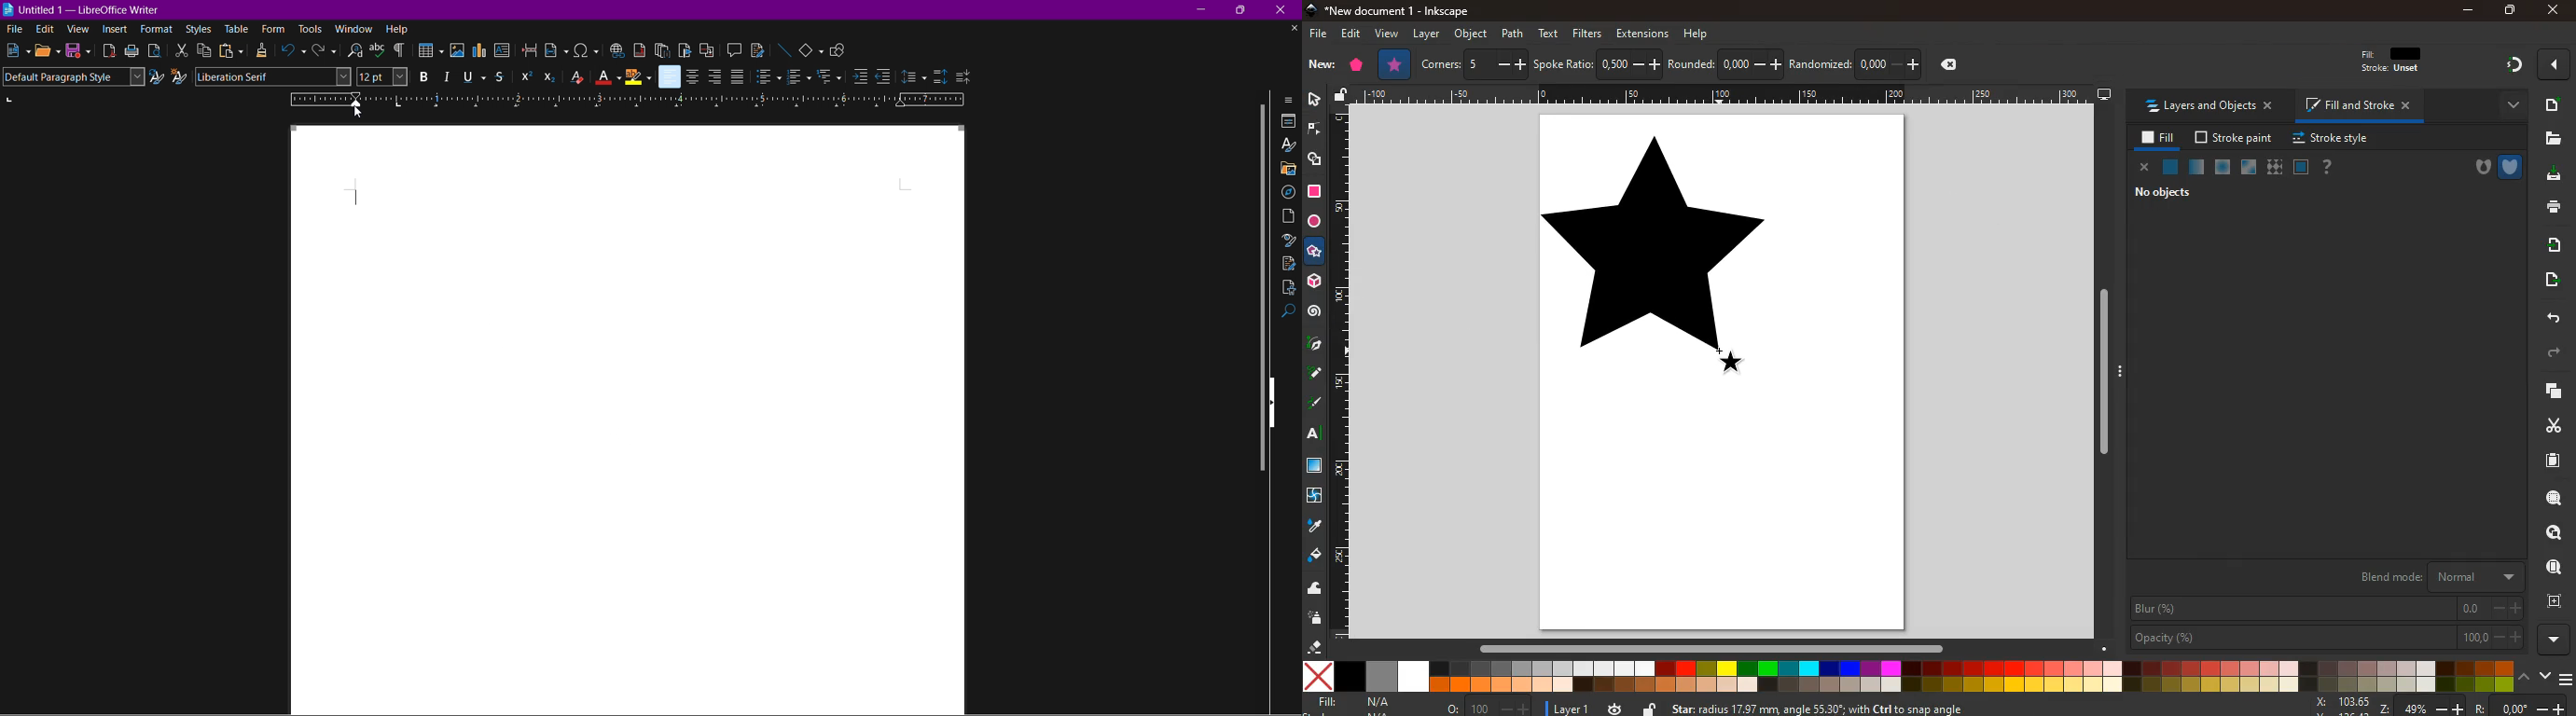  I want to click on Insert Graph, so click(481, 52).